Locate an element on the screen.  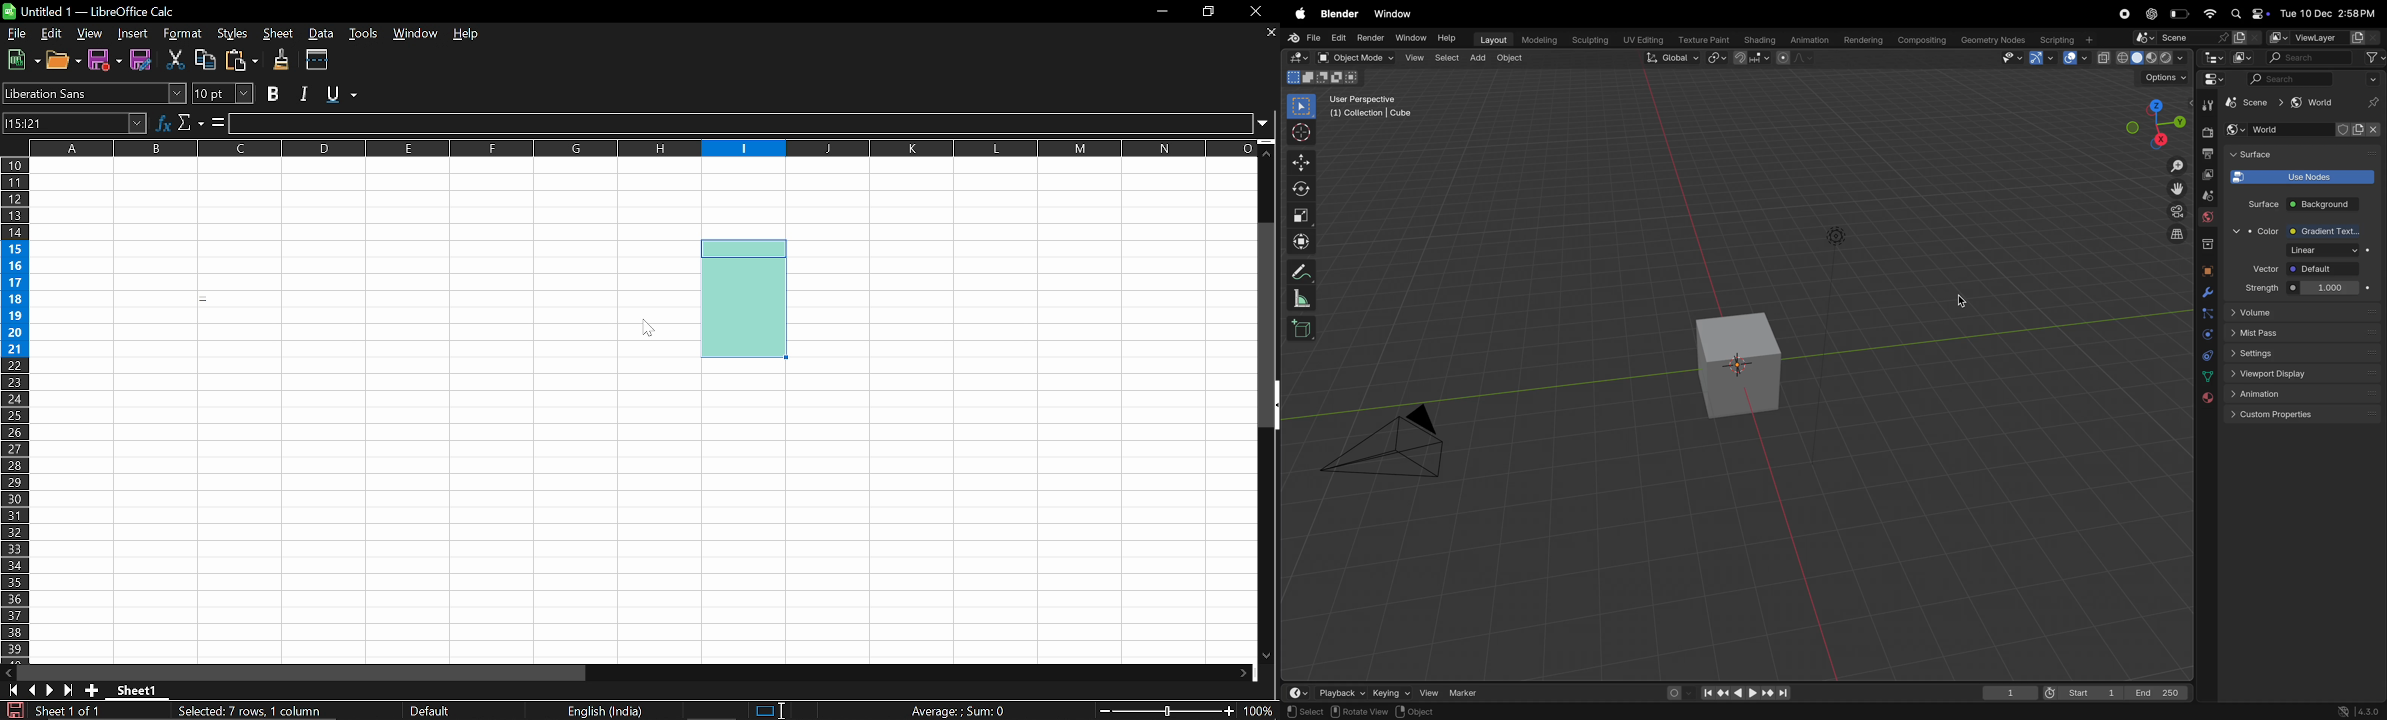
Global is located at coordinates (1669, 58).